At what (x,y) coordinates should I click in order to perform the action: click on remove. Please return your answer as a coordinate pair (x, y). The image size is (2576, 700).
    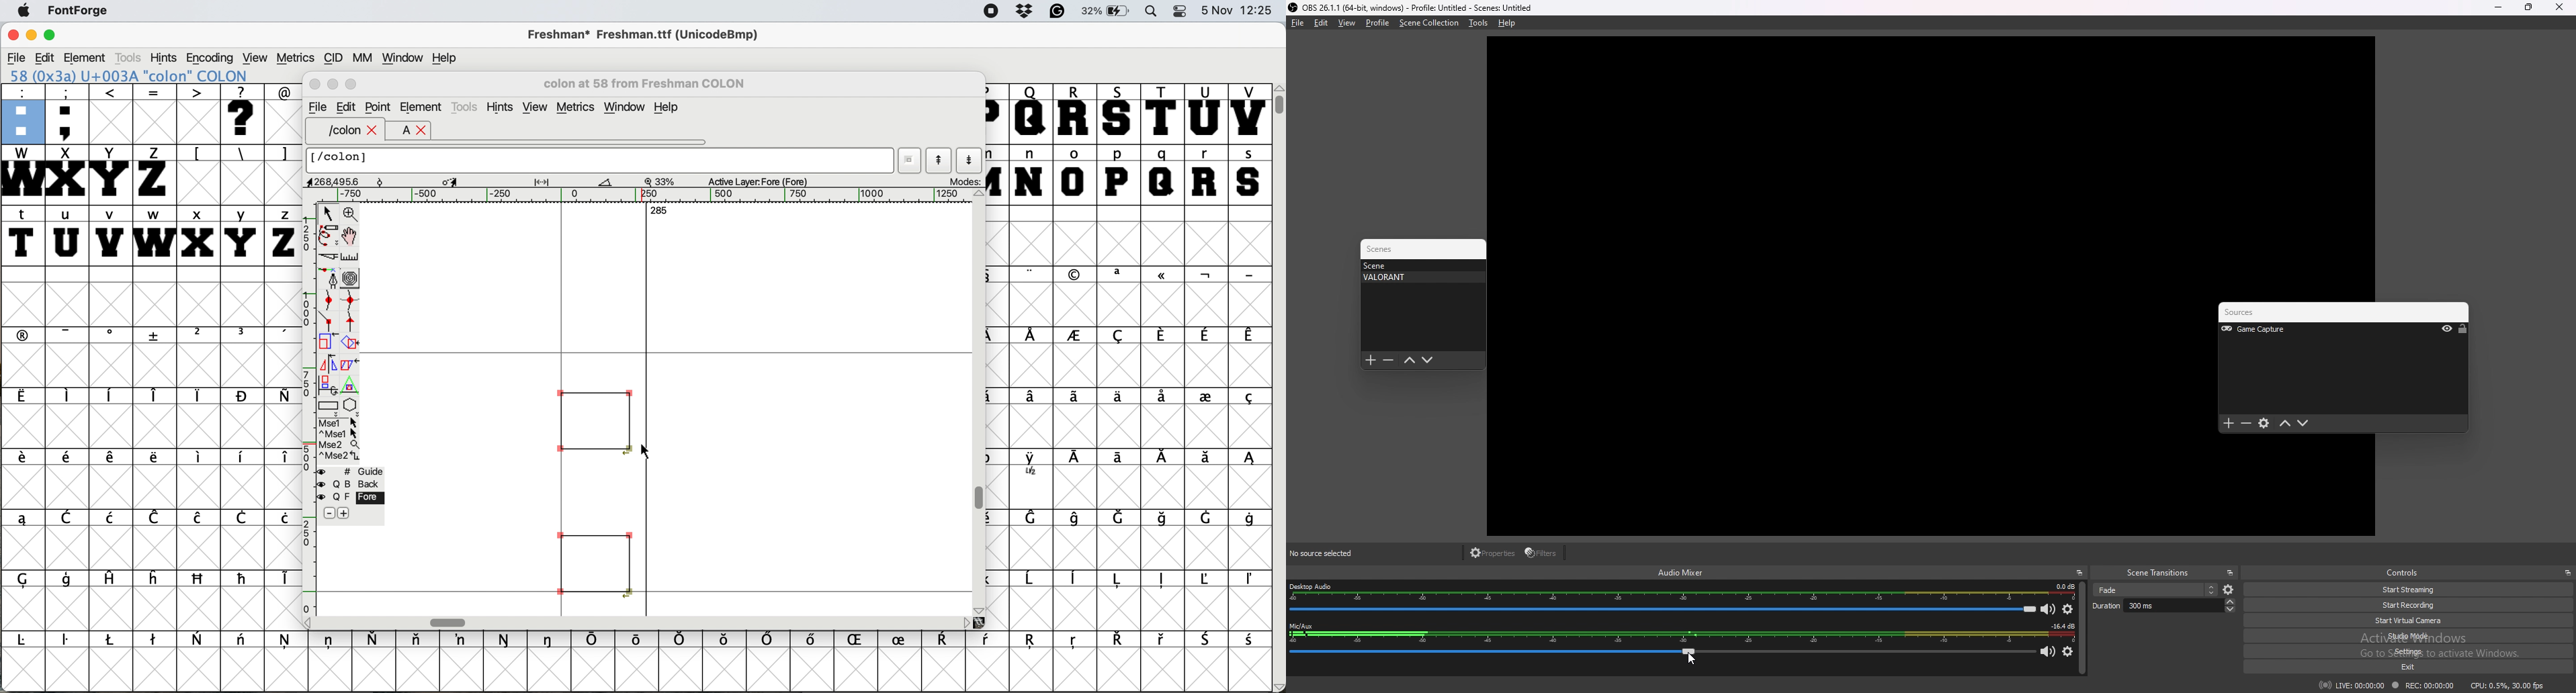
    Looking at the image, I should click on (1388, 361).